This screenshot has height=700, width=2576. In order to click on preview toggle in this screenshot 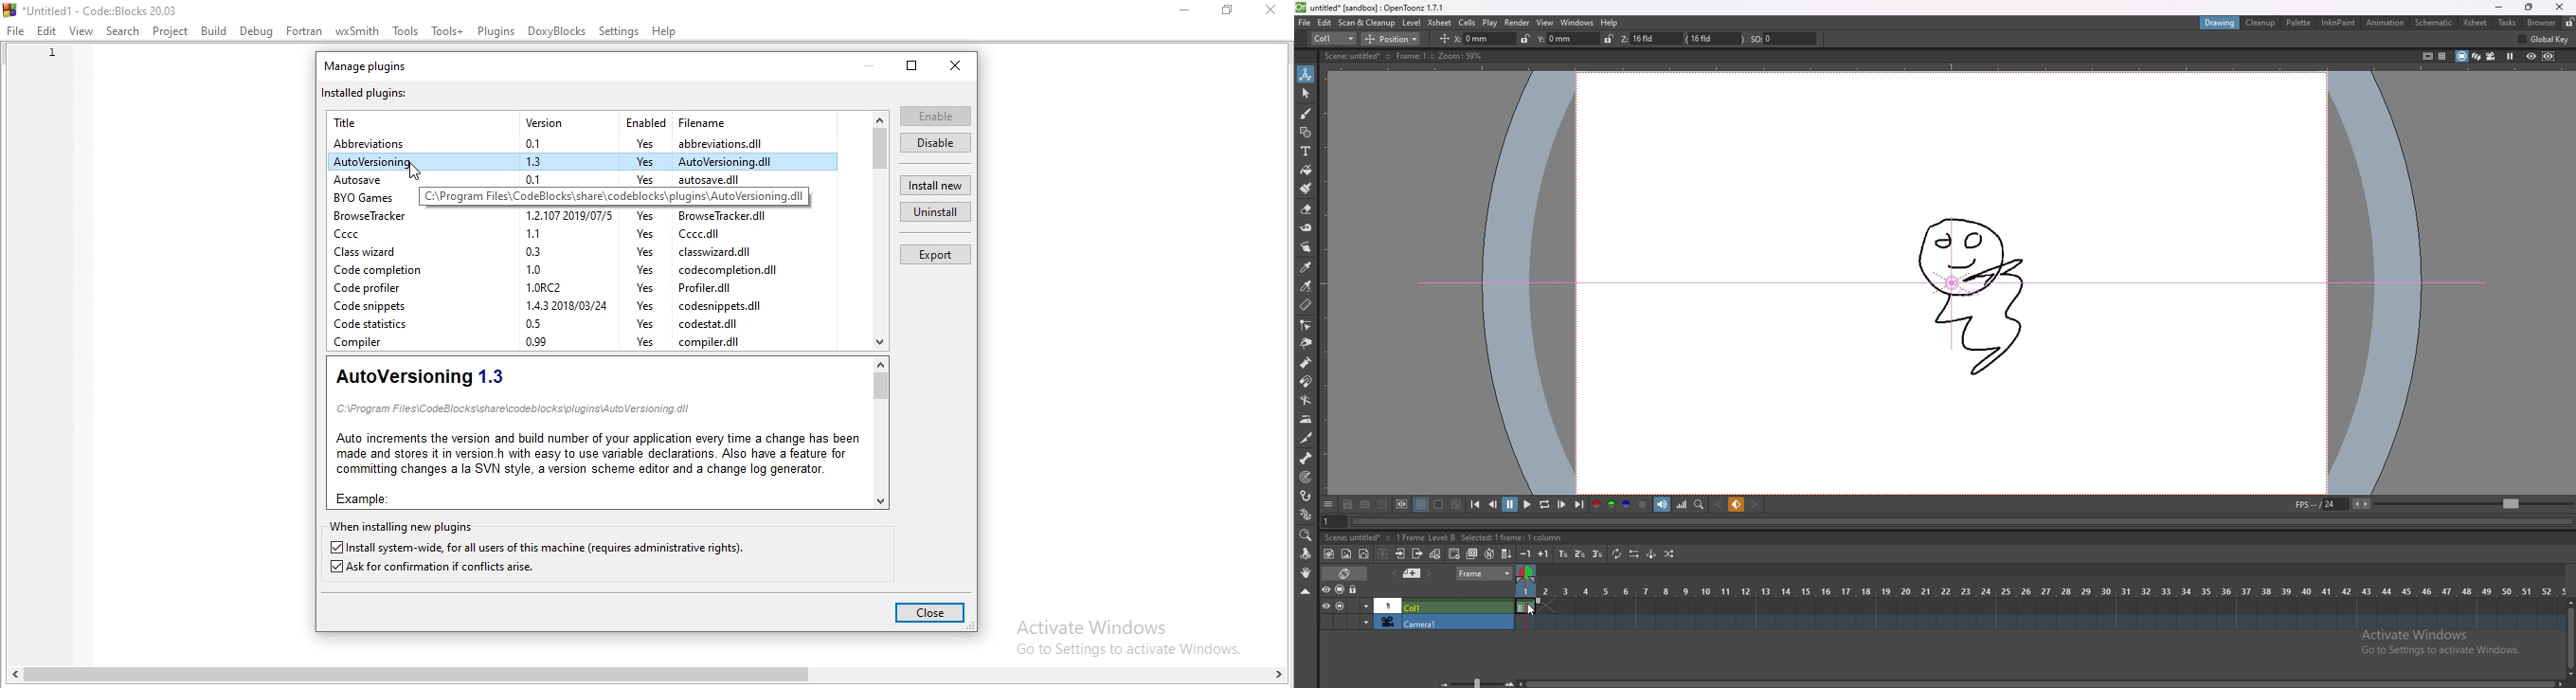, I will do `click(1324, 589)`.